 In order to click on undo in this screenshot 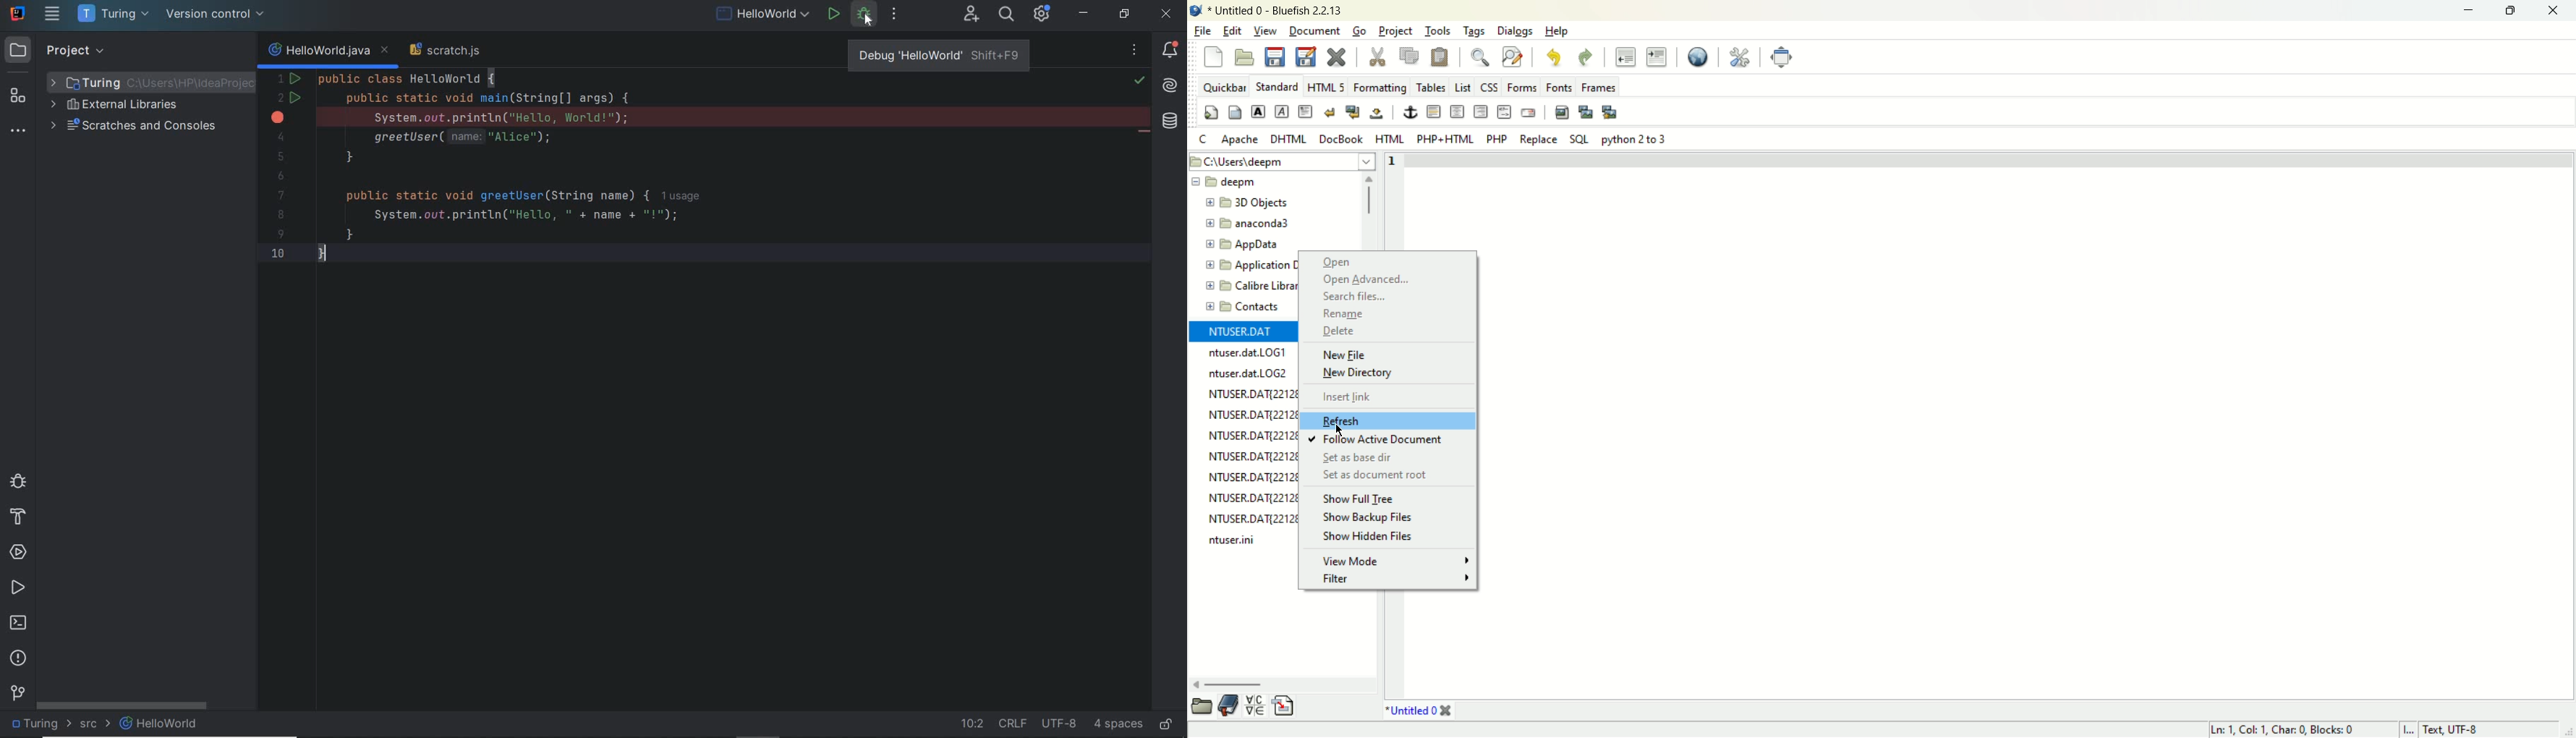, I will do `click(1555, 58)`.